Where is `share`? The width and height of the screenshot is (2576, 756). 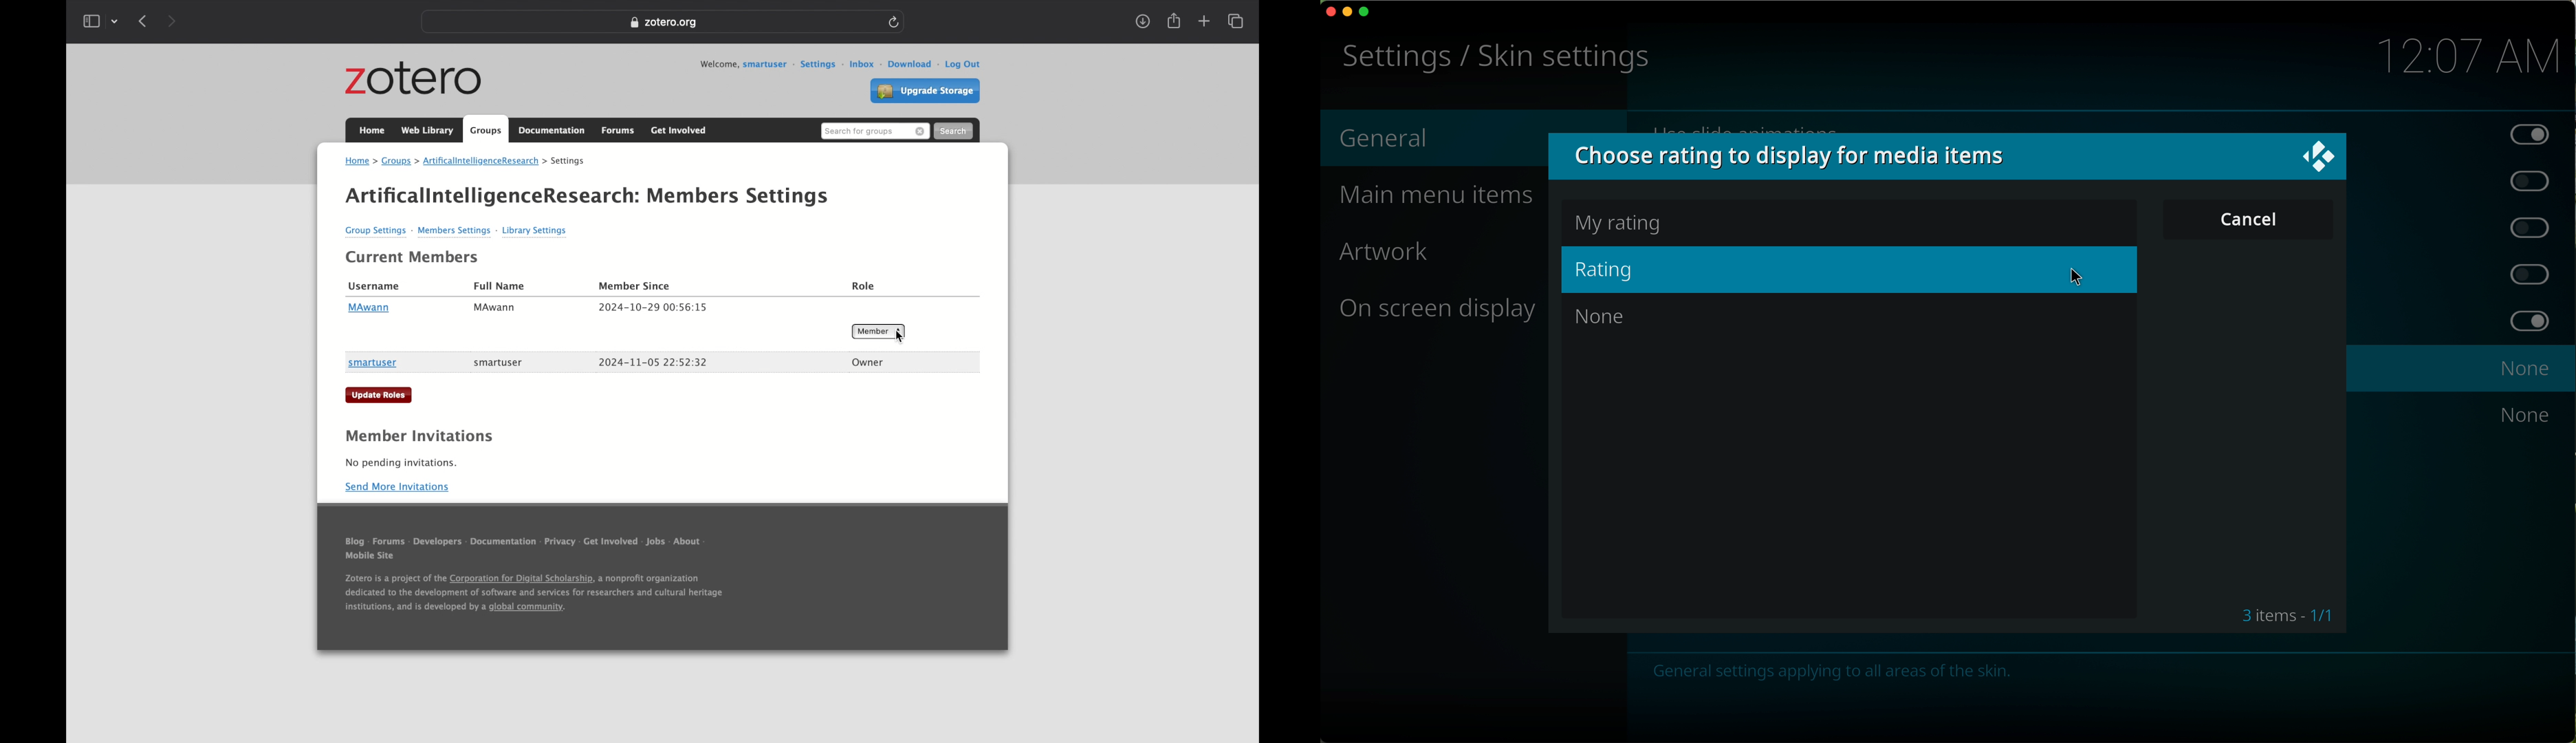
share is located at coordinates (1174, 21).